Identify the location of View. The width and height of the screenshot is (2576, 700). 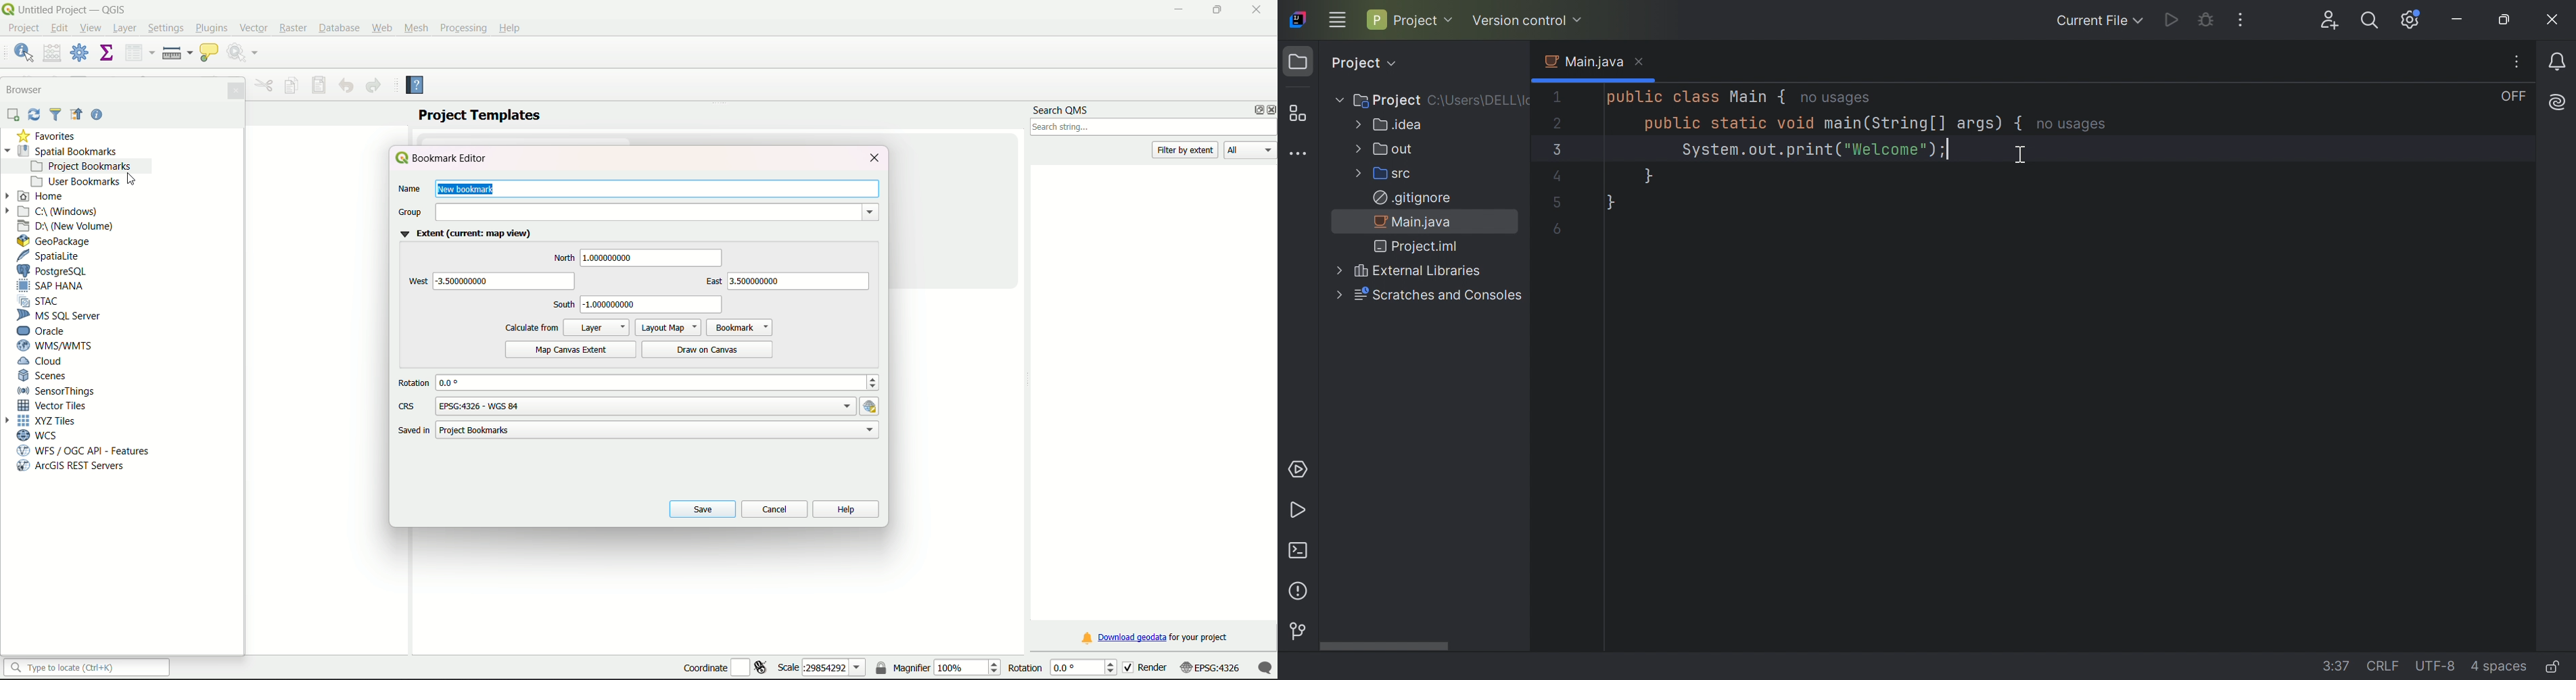
(93, 30).